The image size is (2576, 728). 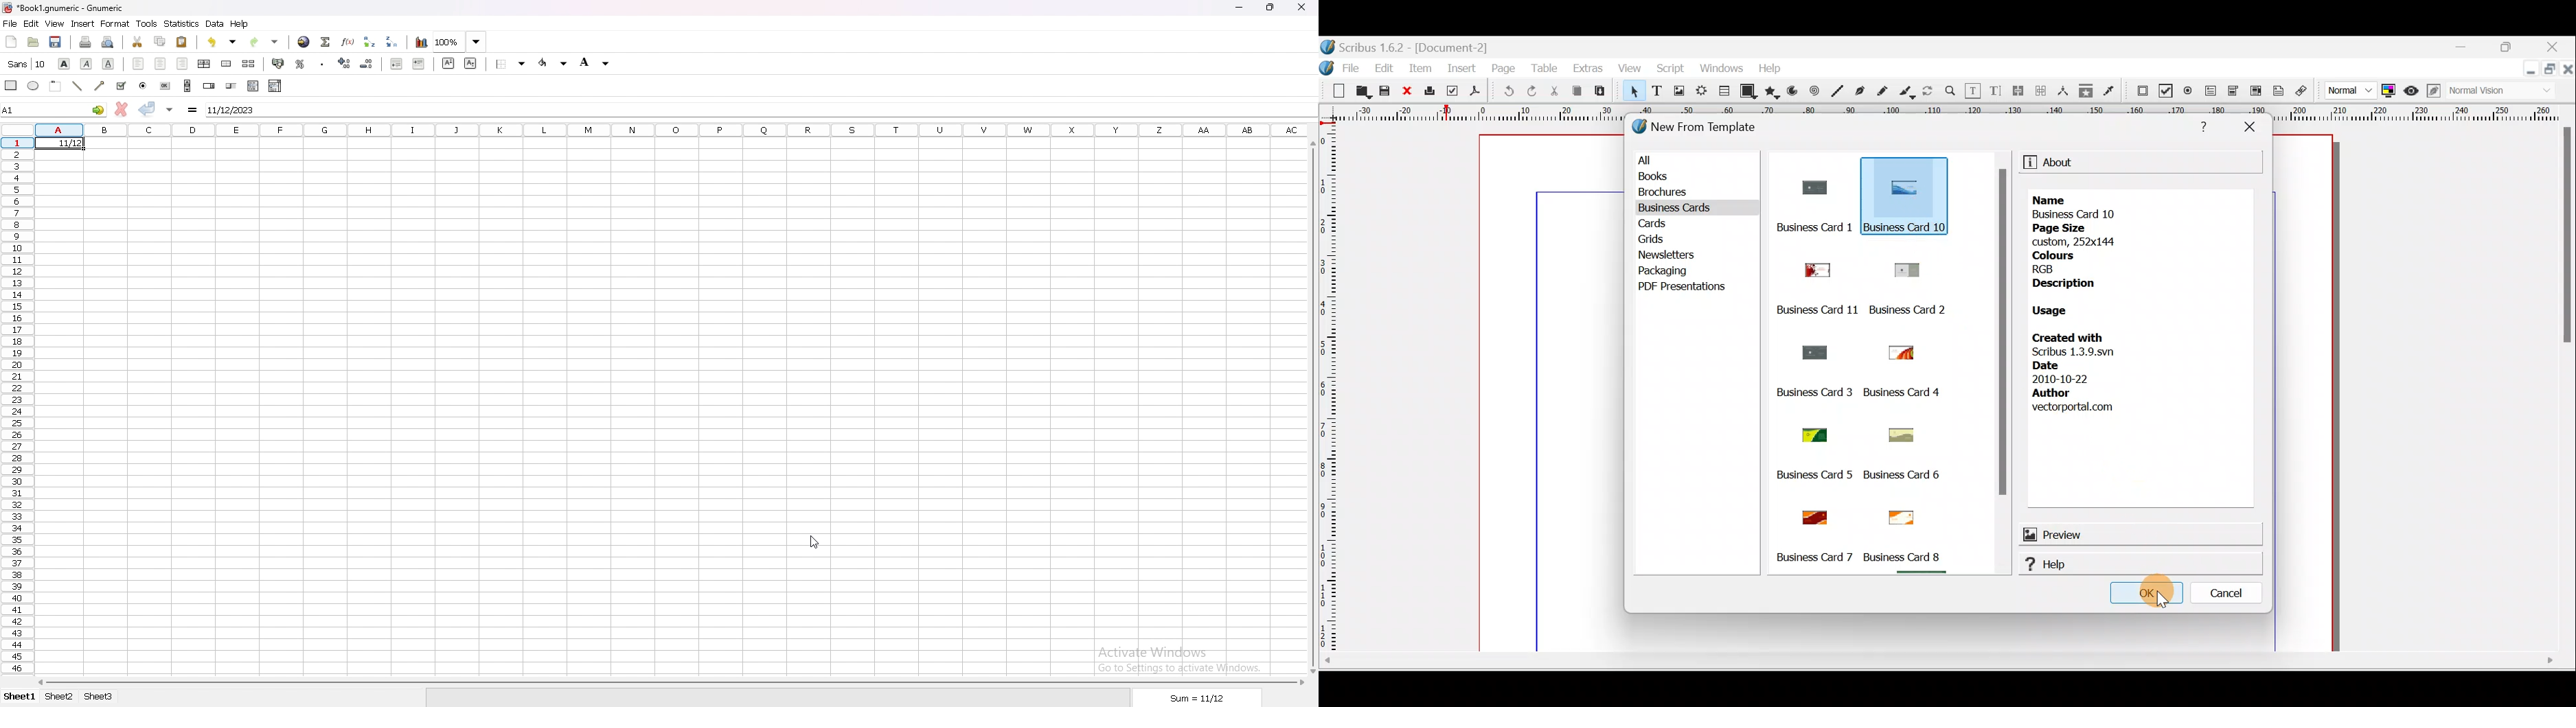 I want to click on help logo, so click(x=2026, y=564).